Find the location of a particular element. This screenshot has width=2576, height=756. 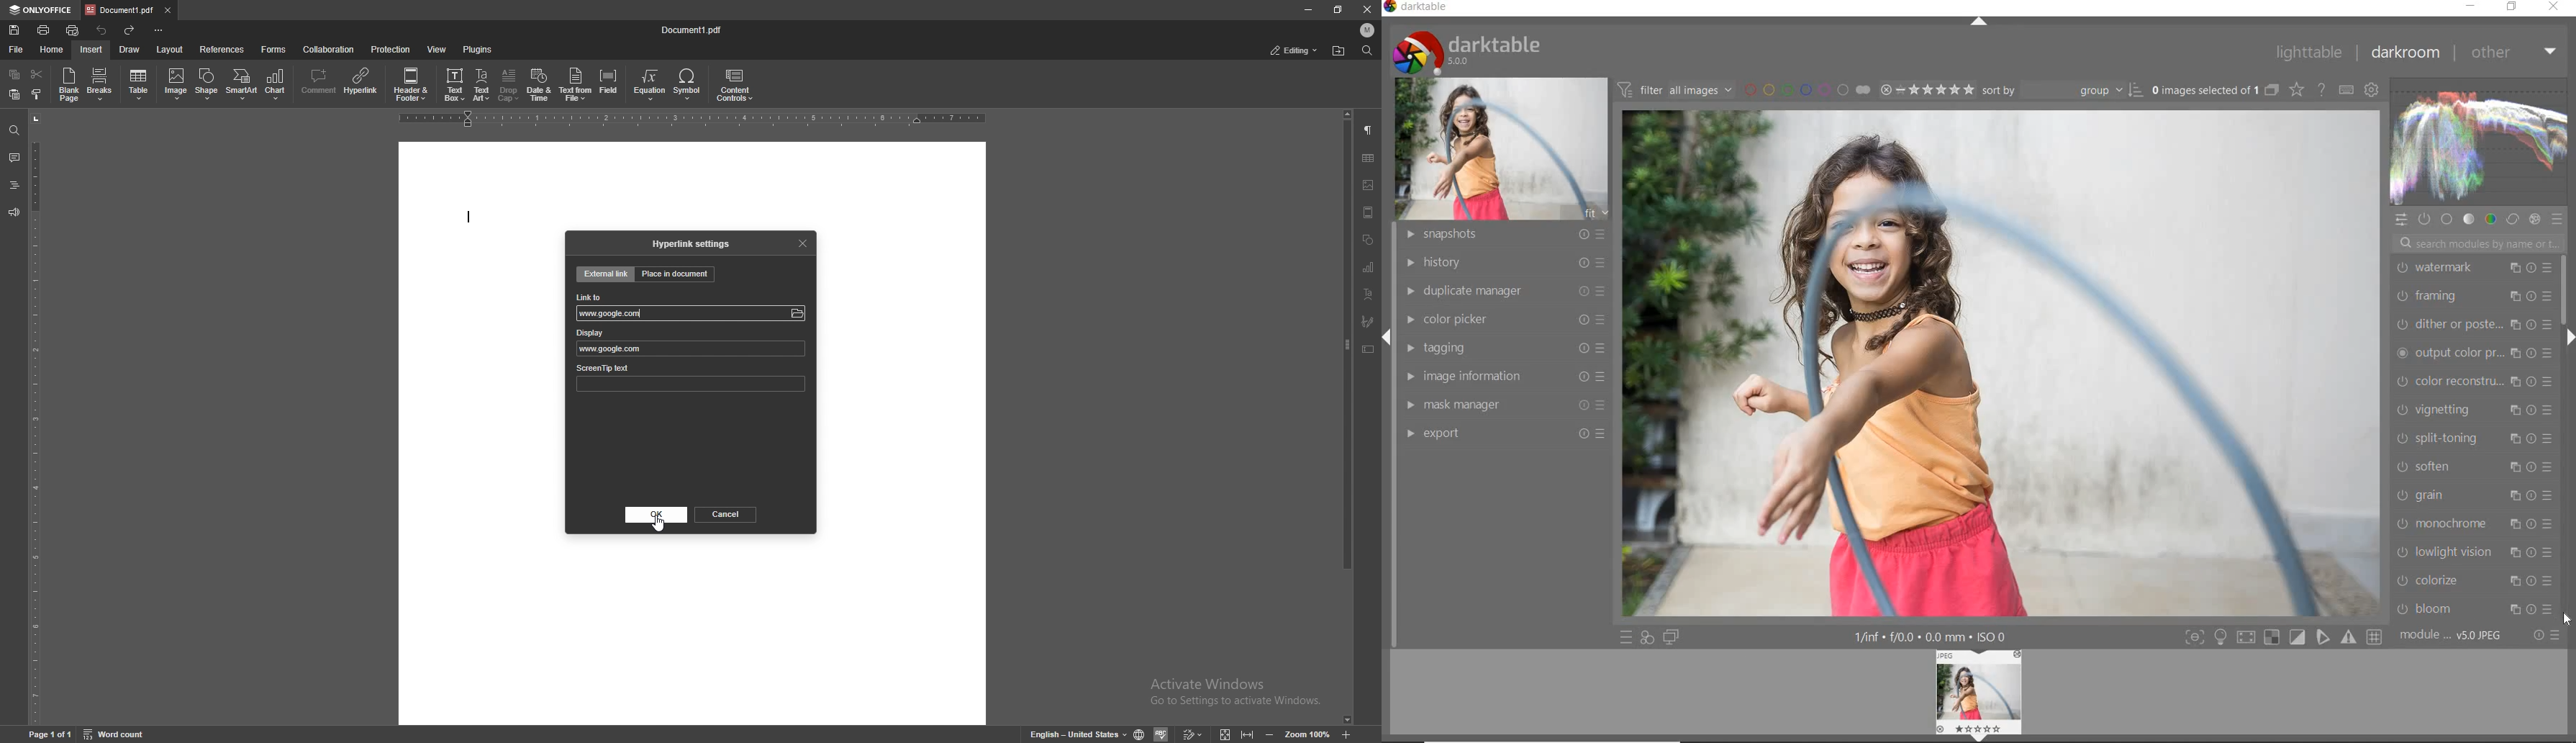

mask manager is located at coordinates (1503, 401).